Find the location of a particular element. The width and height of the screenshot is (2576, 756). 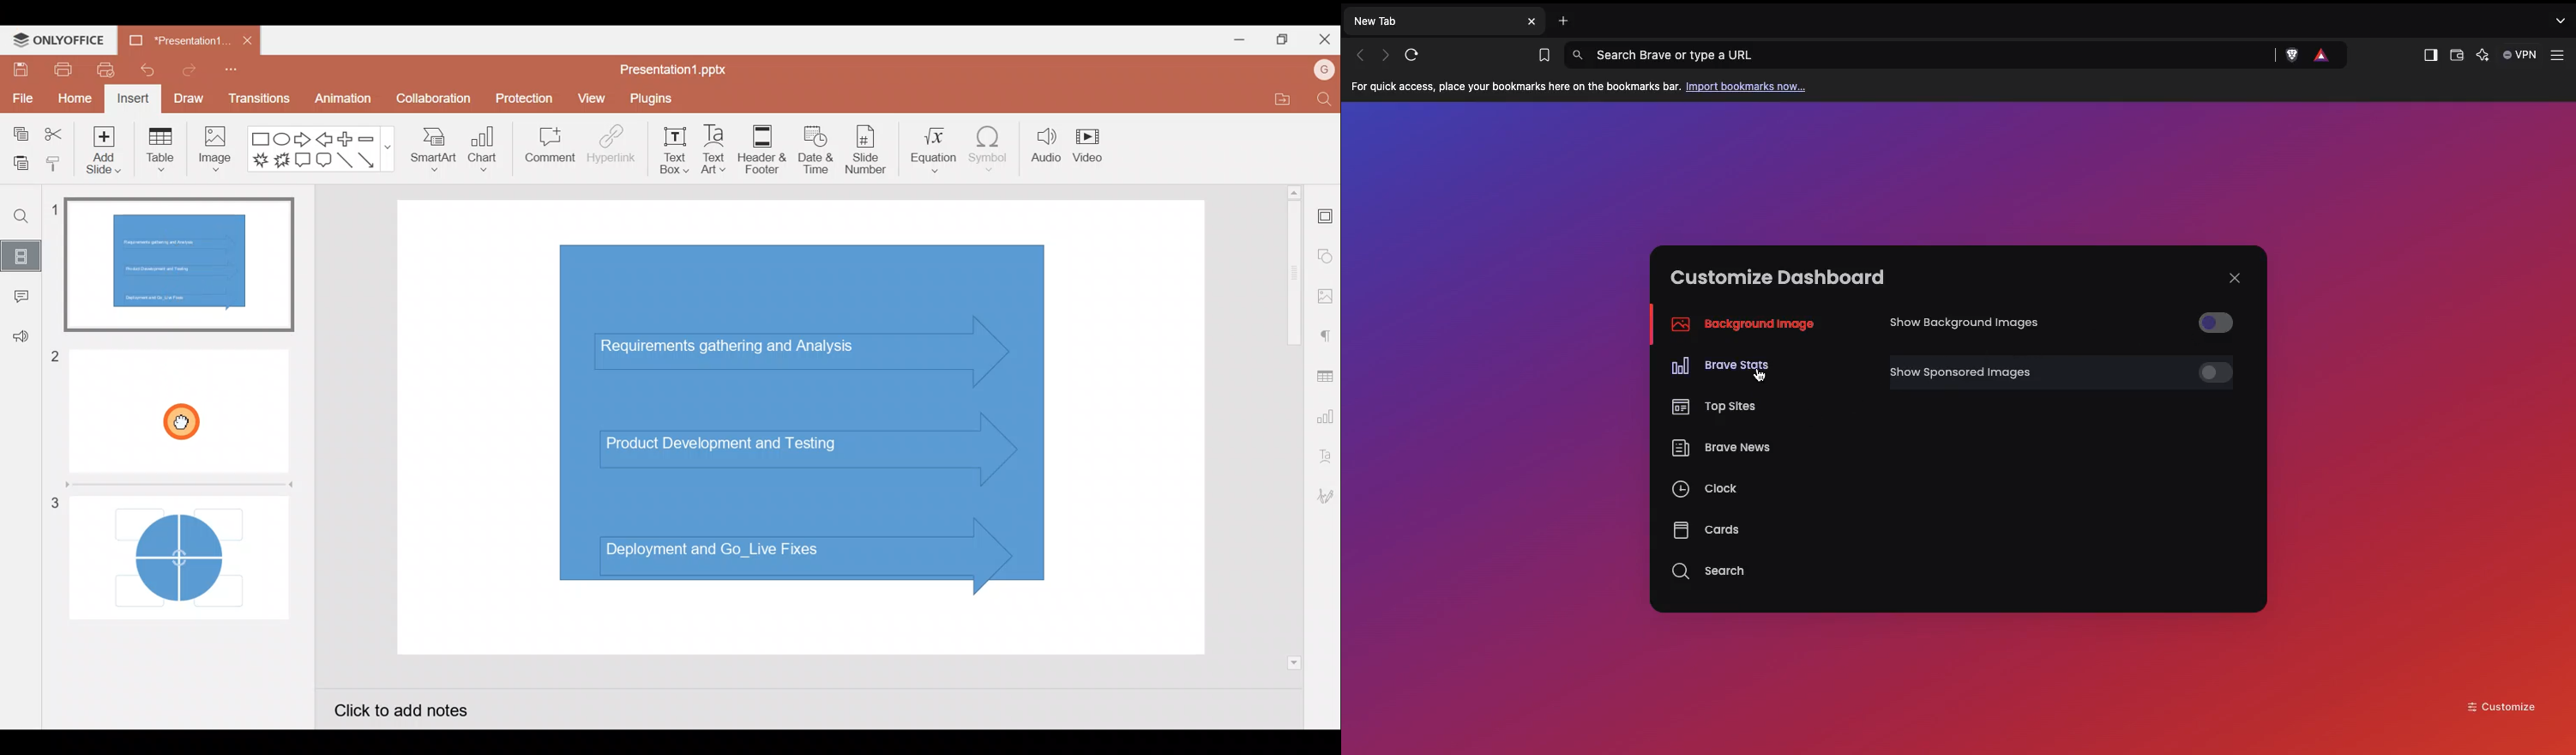

Cursor on slide 2 is located at coordinates (184, 417).